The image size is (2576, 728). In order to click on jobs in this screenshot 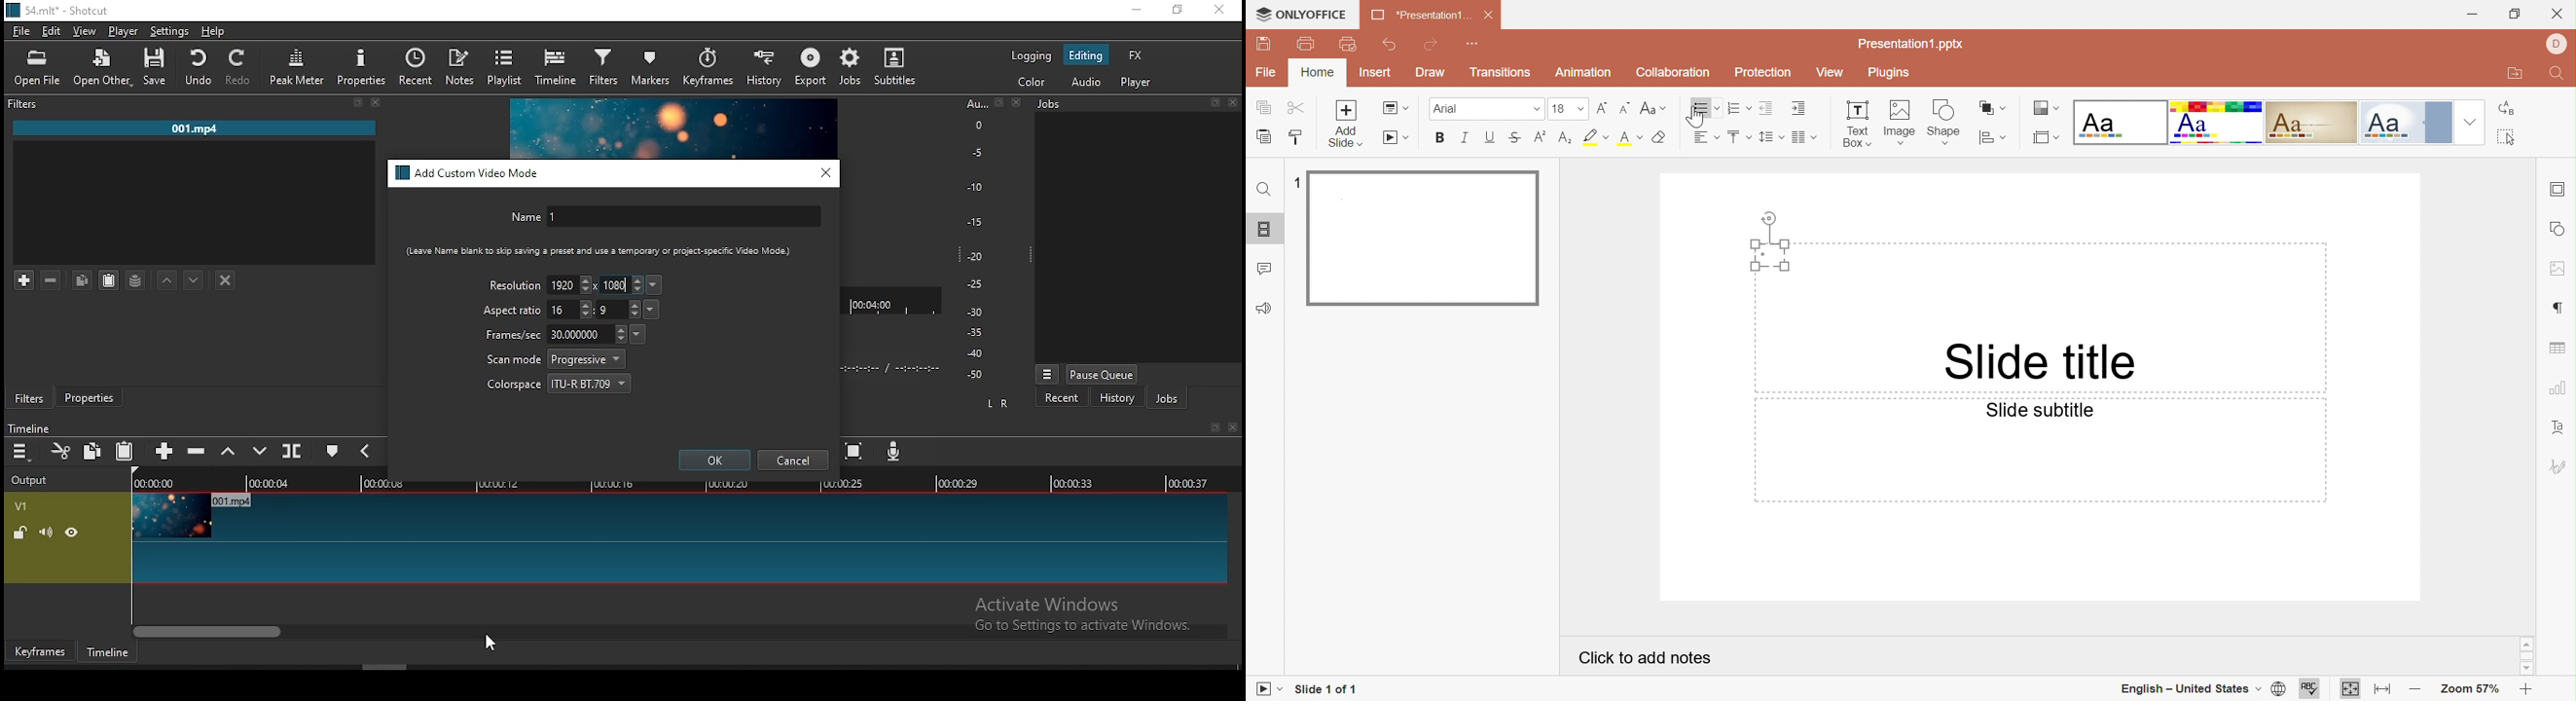, I will do `click(852, 66)`.